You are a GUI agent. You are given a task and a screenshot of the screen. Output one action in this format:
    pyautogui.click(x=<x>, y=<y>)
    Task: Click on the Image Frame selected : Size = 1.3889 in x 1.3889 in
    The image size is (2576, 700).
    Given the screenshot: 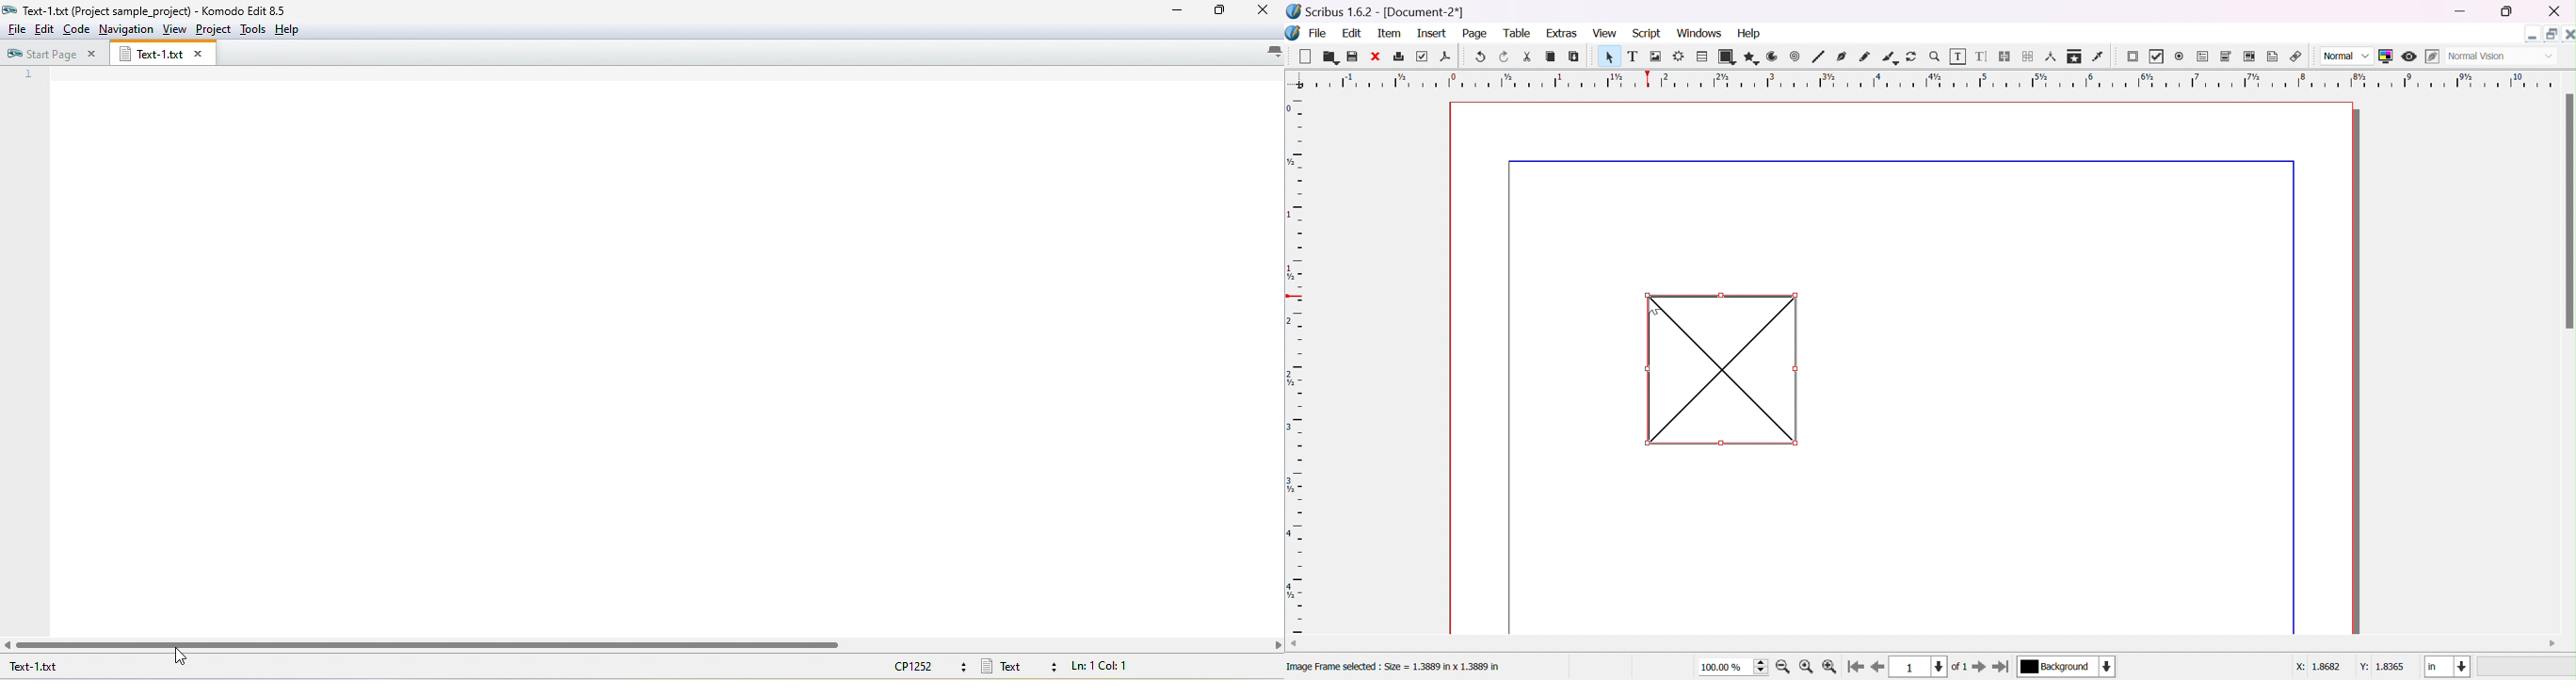 What is the action you would take?
    pyautogui.click(x=1394, y=669)
    